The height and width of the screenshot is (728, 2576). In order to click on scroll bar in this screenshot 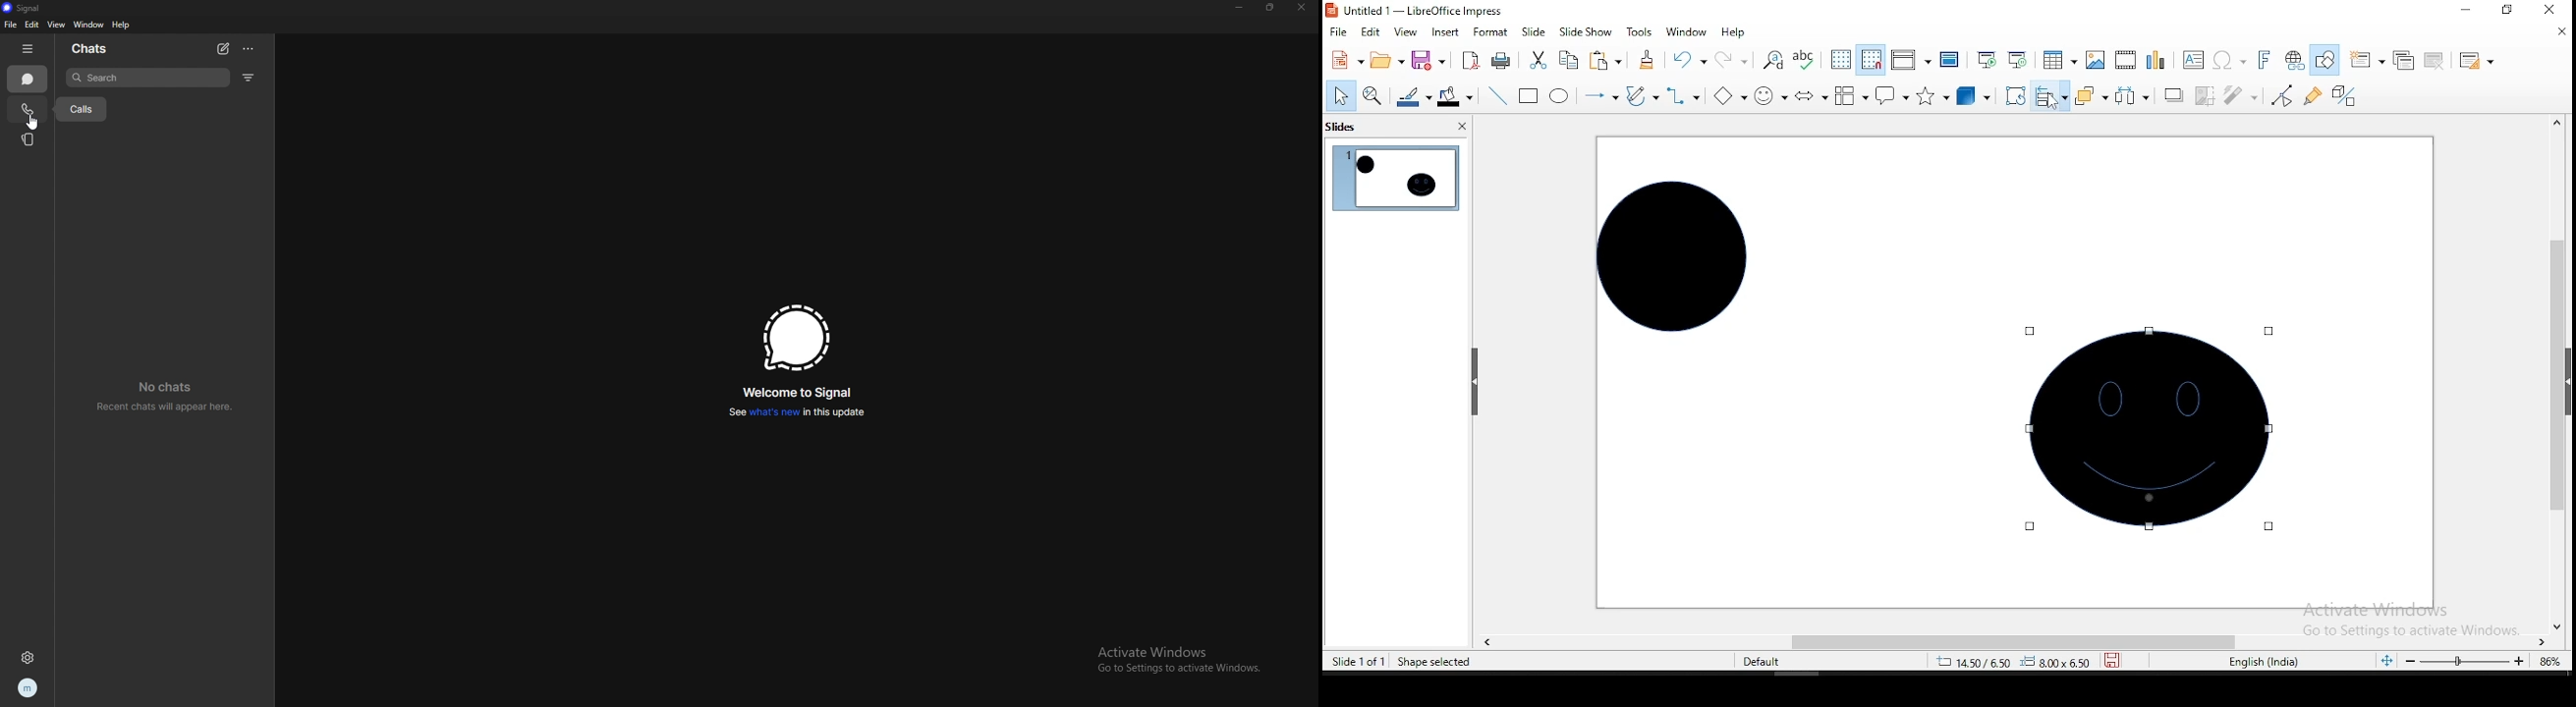, I will do `click(2009, 639)`.